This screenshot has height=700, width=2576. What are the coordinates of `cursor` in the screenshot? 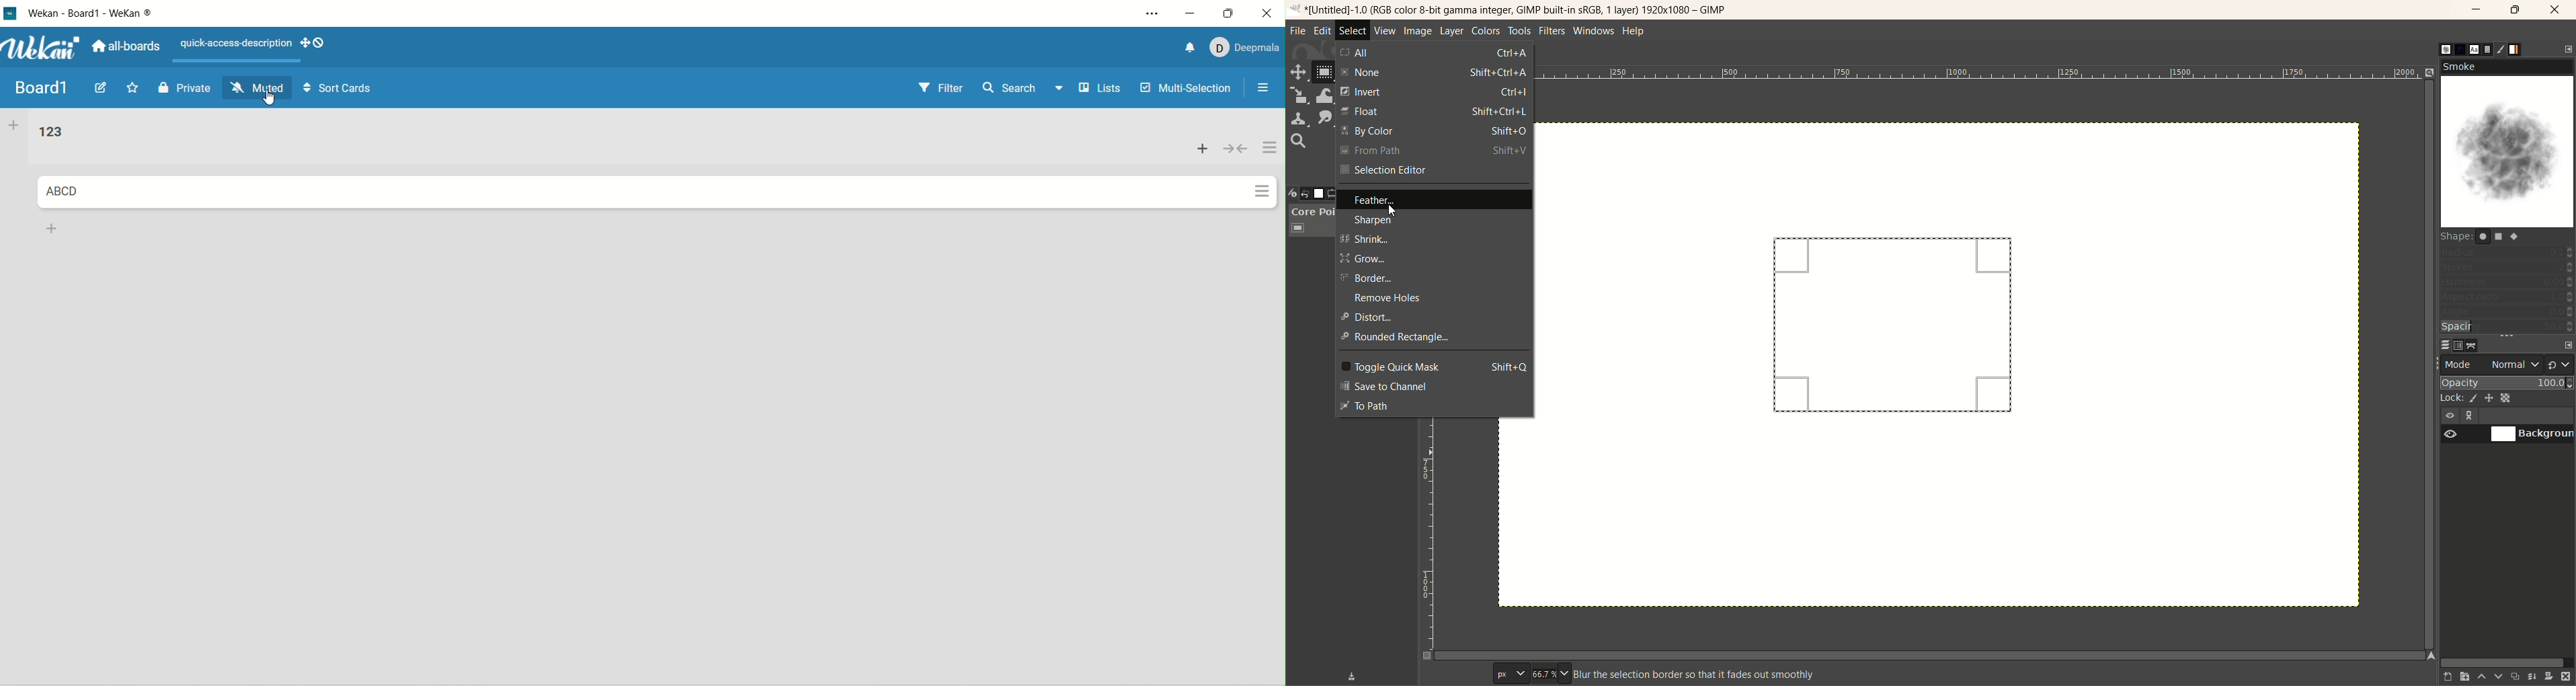 It's located at (1394, 211).